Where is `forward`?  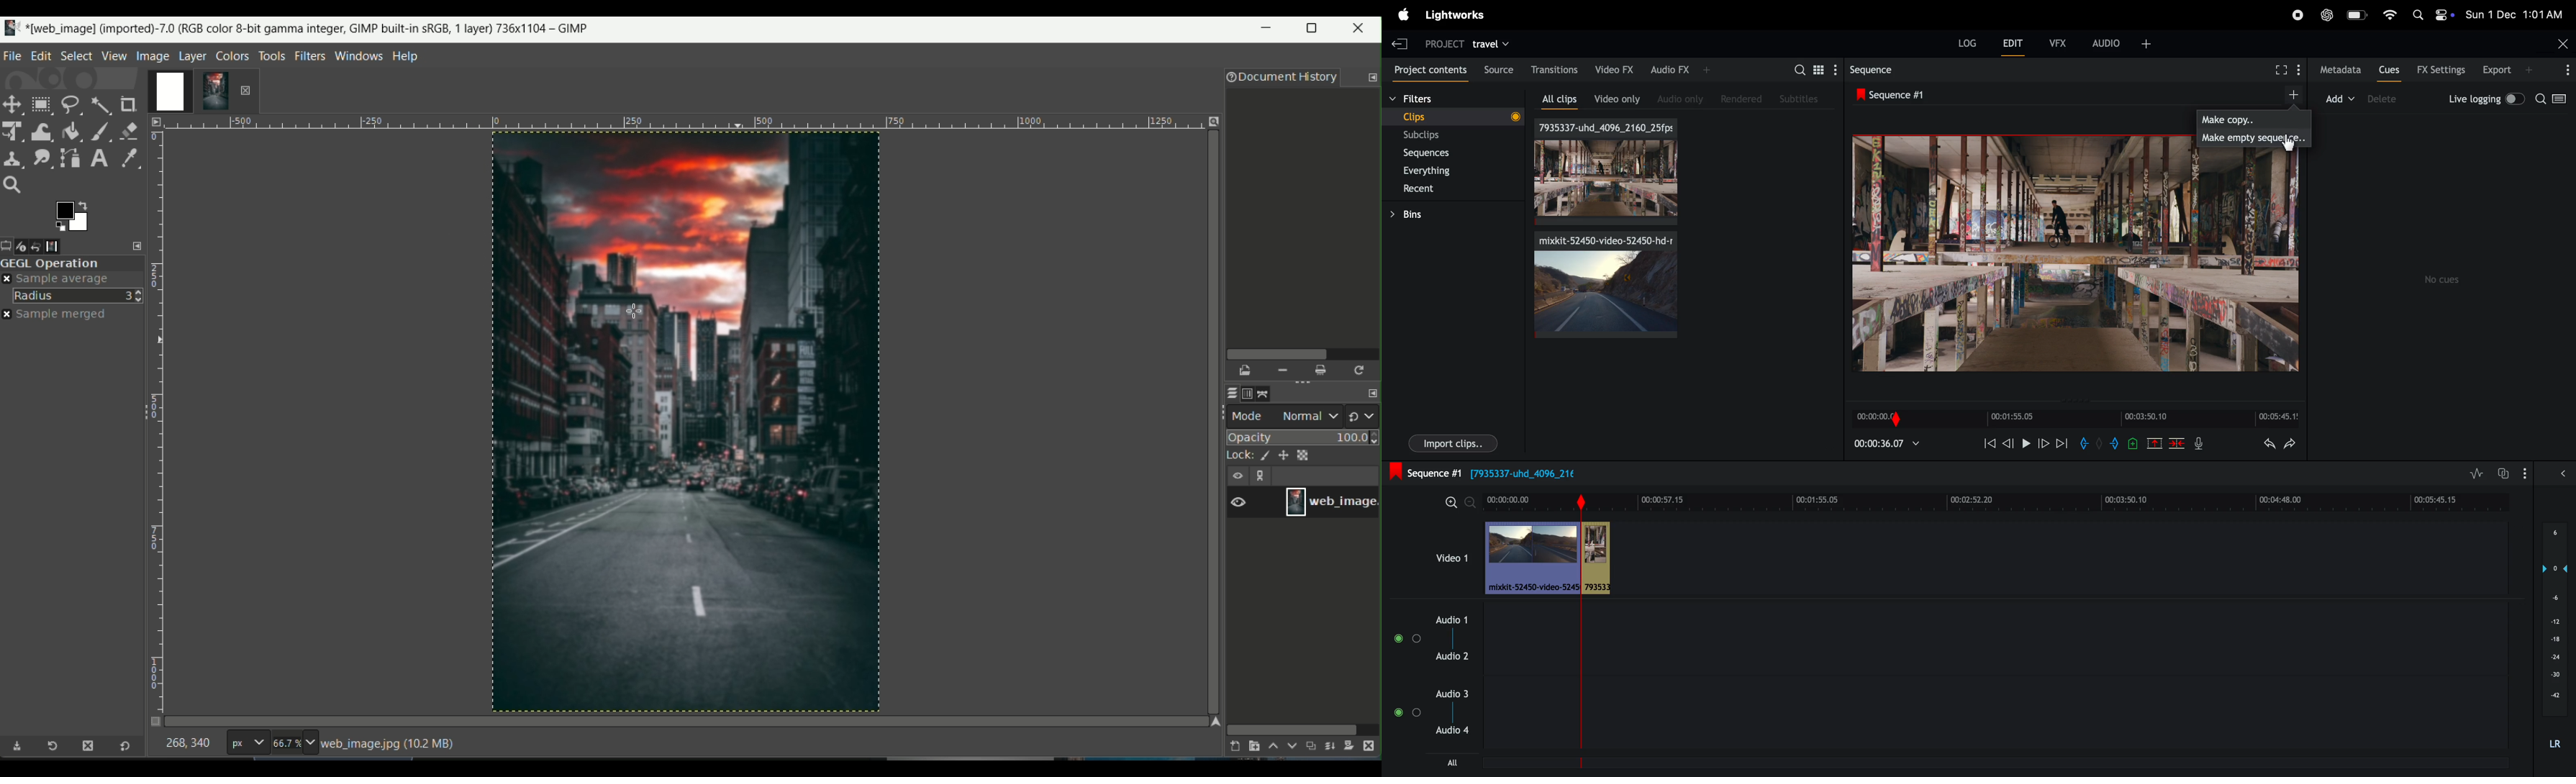
forward is located at coordinates (2043, 442).